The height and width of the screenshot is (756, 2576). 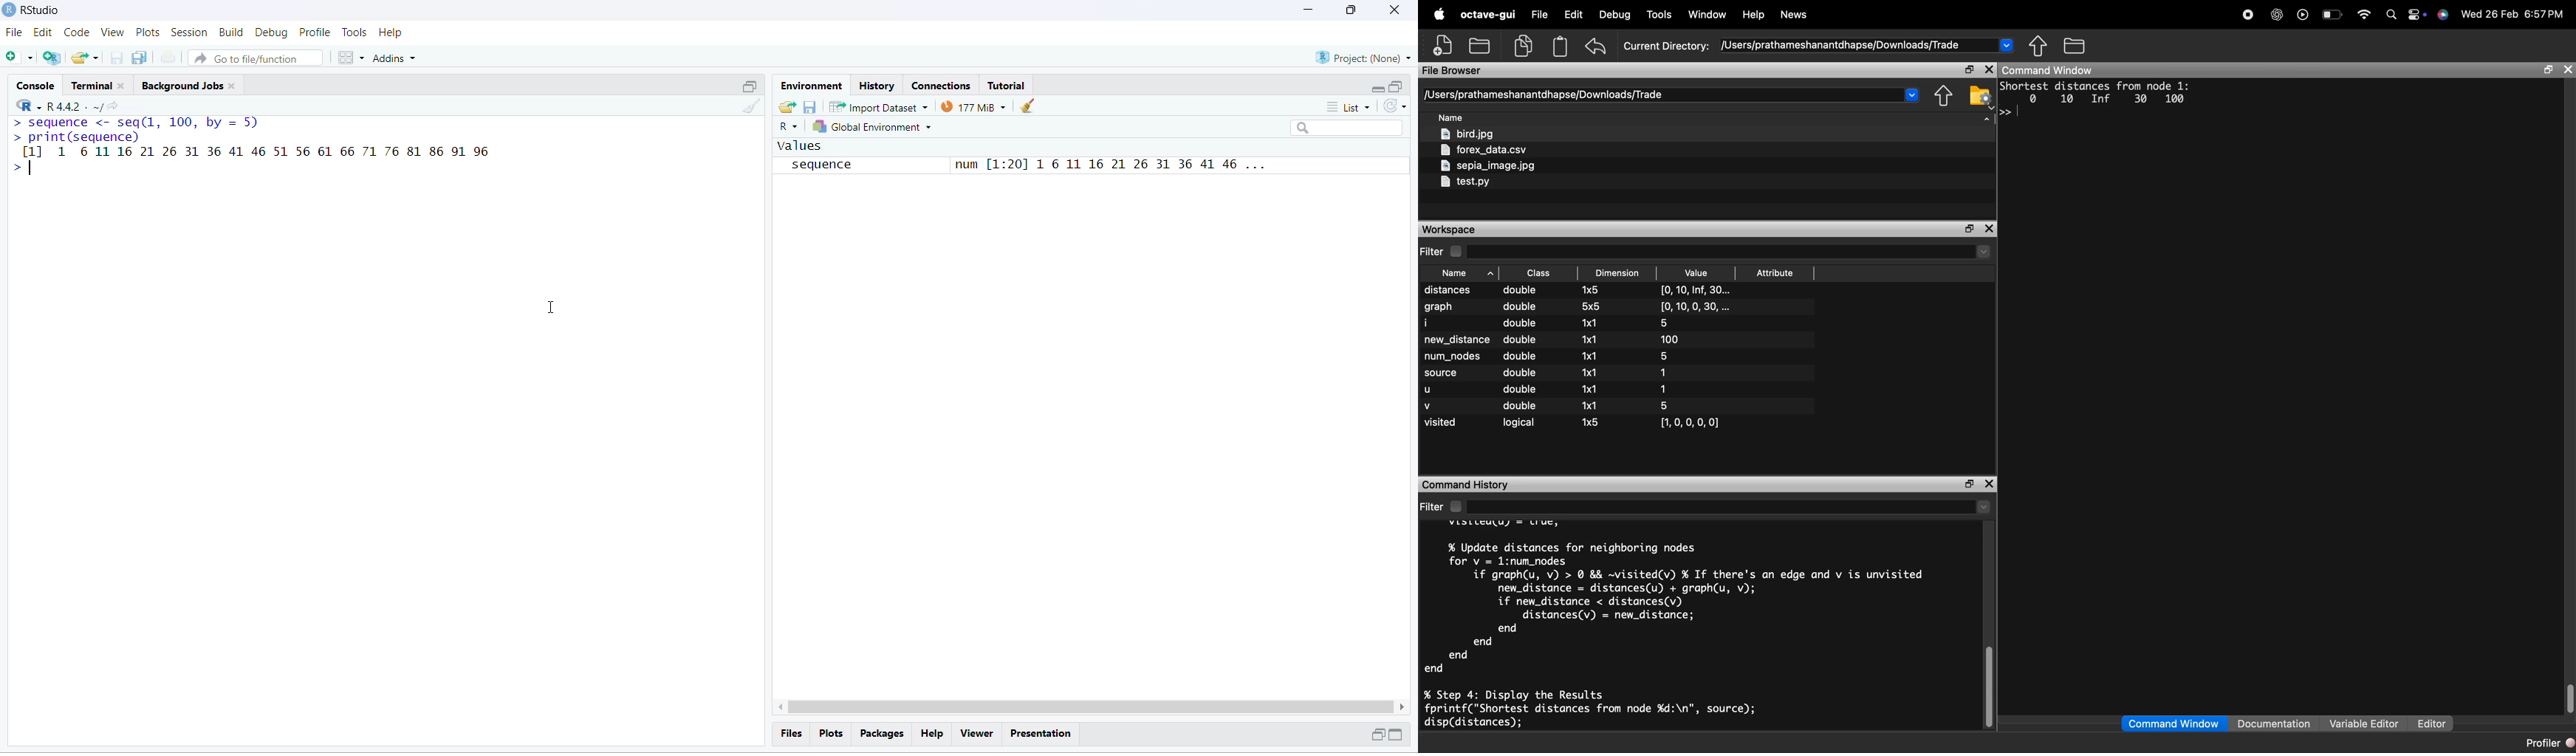 I want to click on open in separate window, so click(x=751, y=86).